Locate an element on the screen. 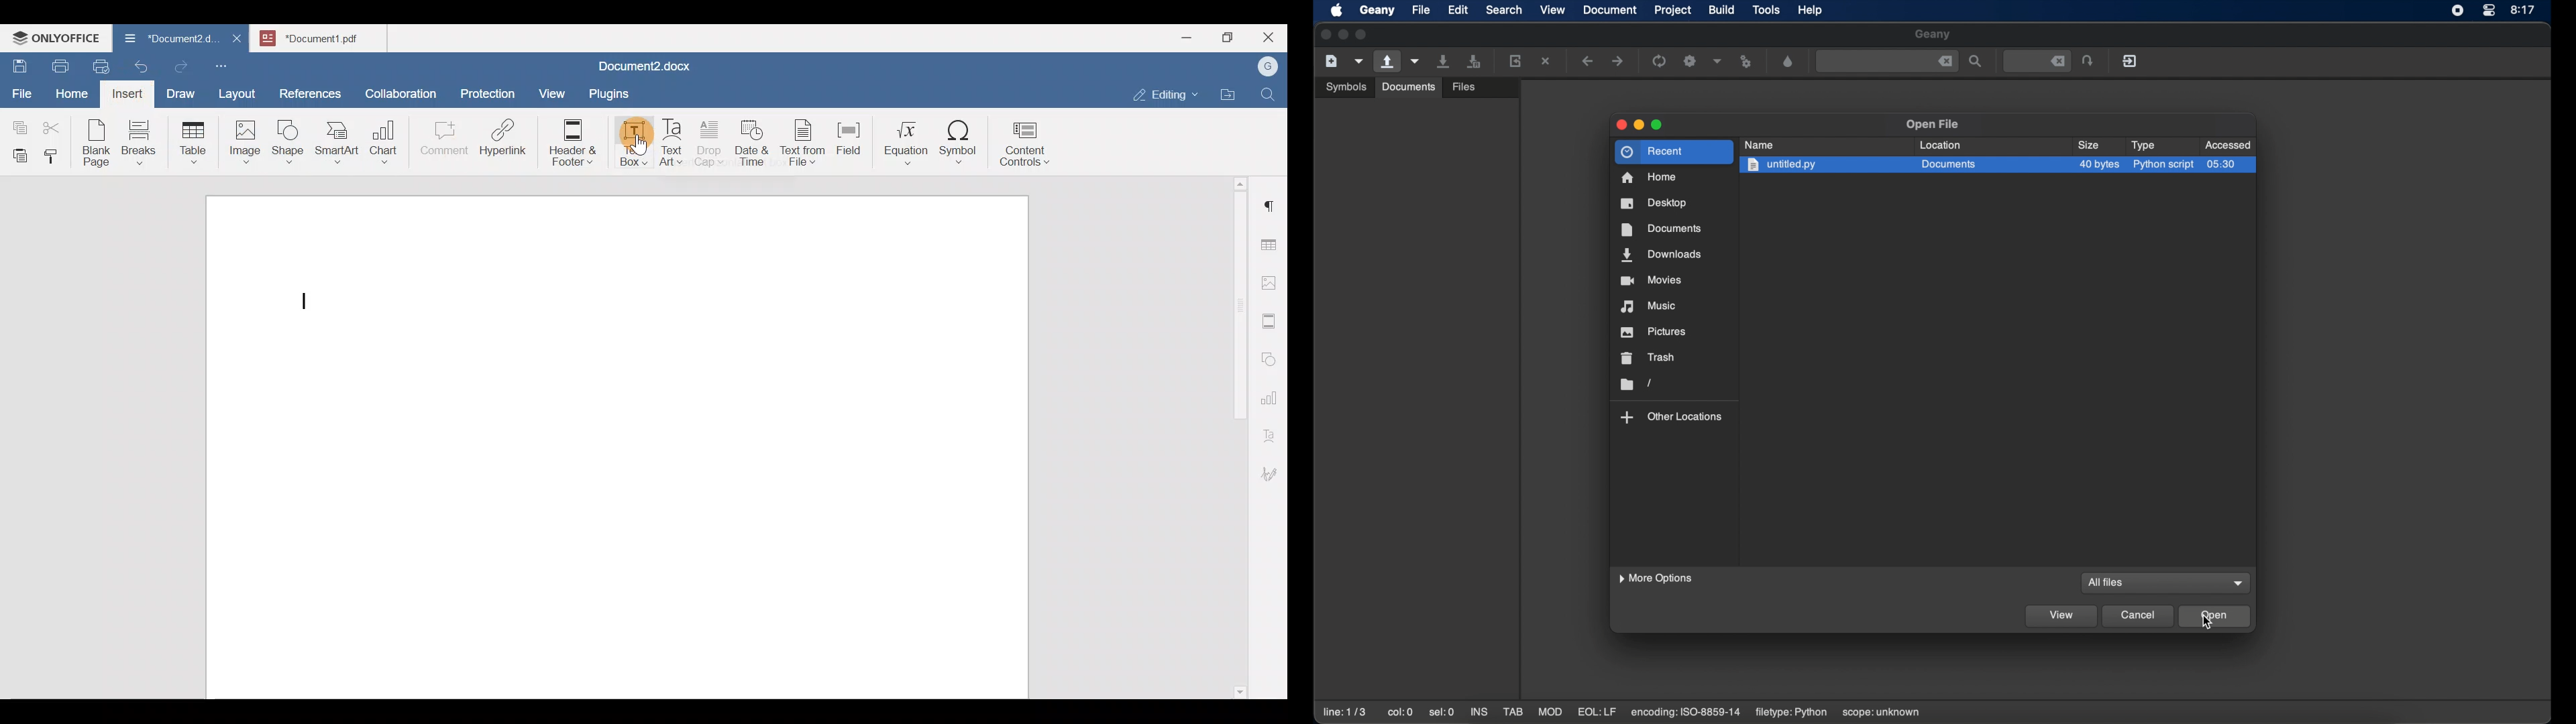 The height and width of the screenshot is (728, 2576). Home is located at coordinates (72, 93).